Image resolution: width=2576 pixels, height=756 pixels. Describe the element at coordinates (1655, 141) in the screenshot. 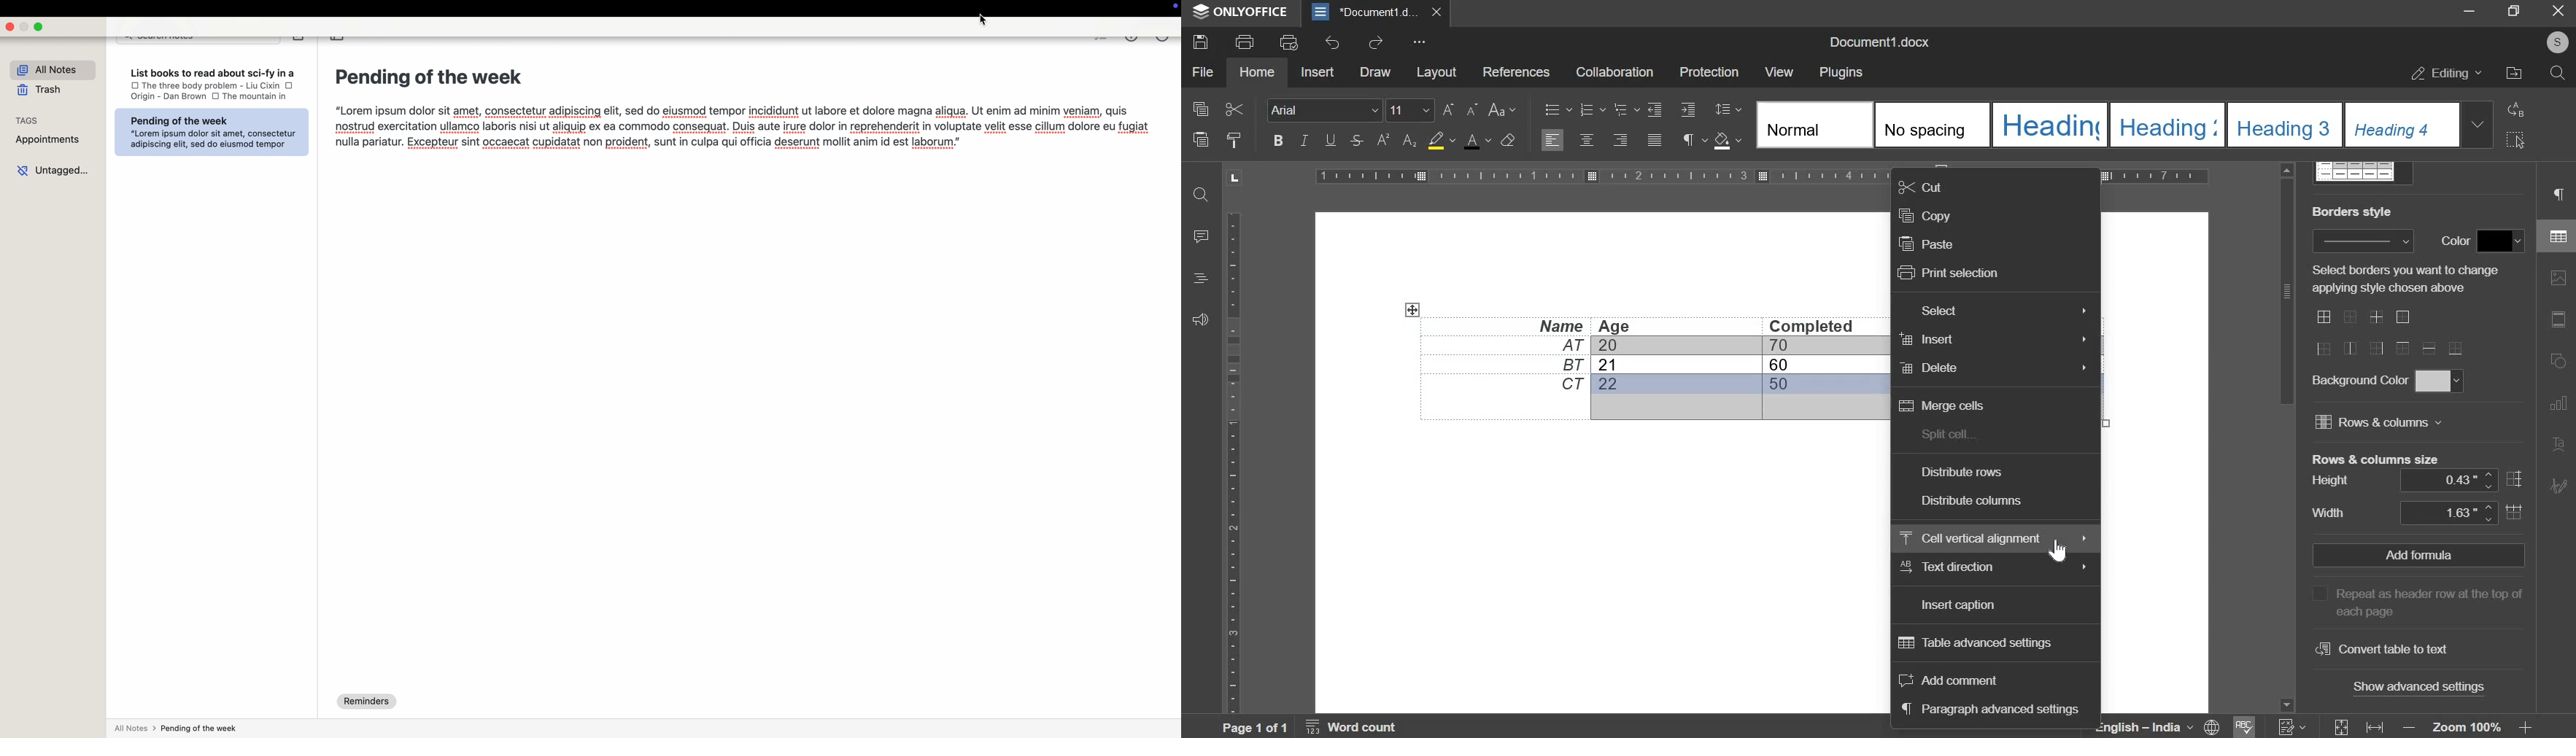

I see `justified` at that location.